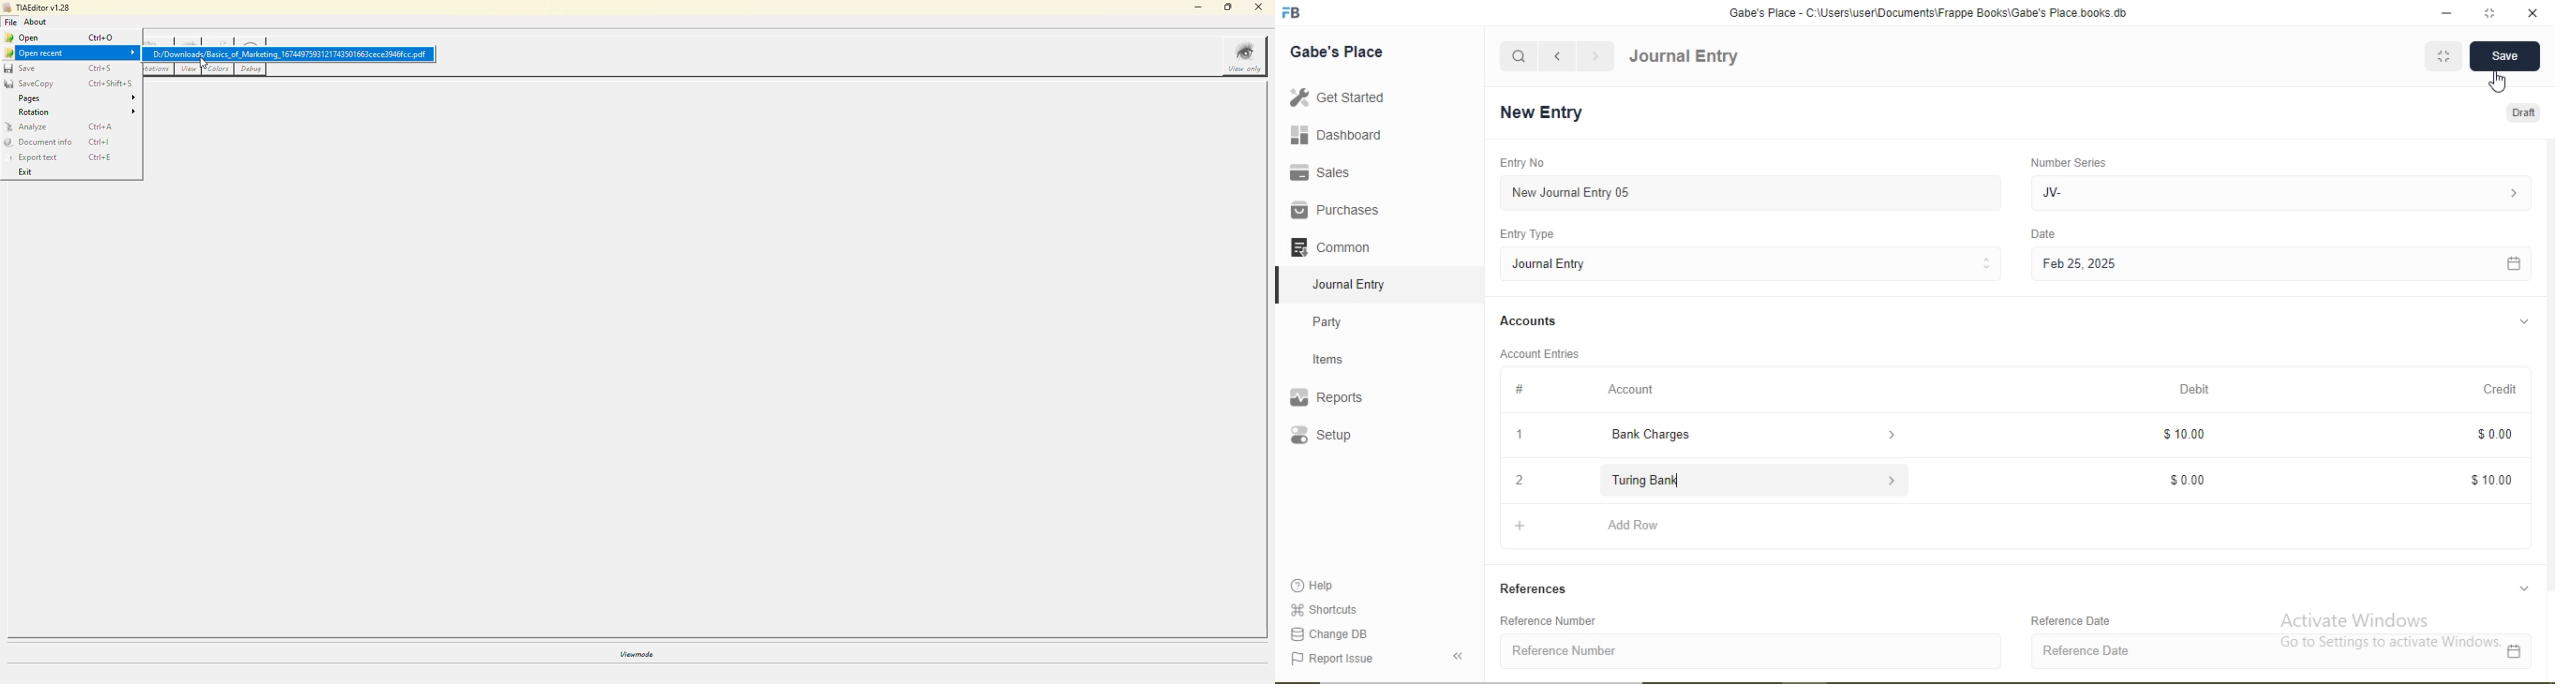 The width and height of the screenshot is (2576, 700). Describe the element at coordinates (2278, 191) in the screenshot. I see `JV-` at that location.